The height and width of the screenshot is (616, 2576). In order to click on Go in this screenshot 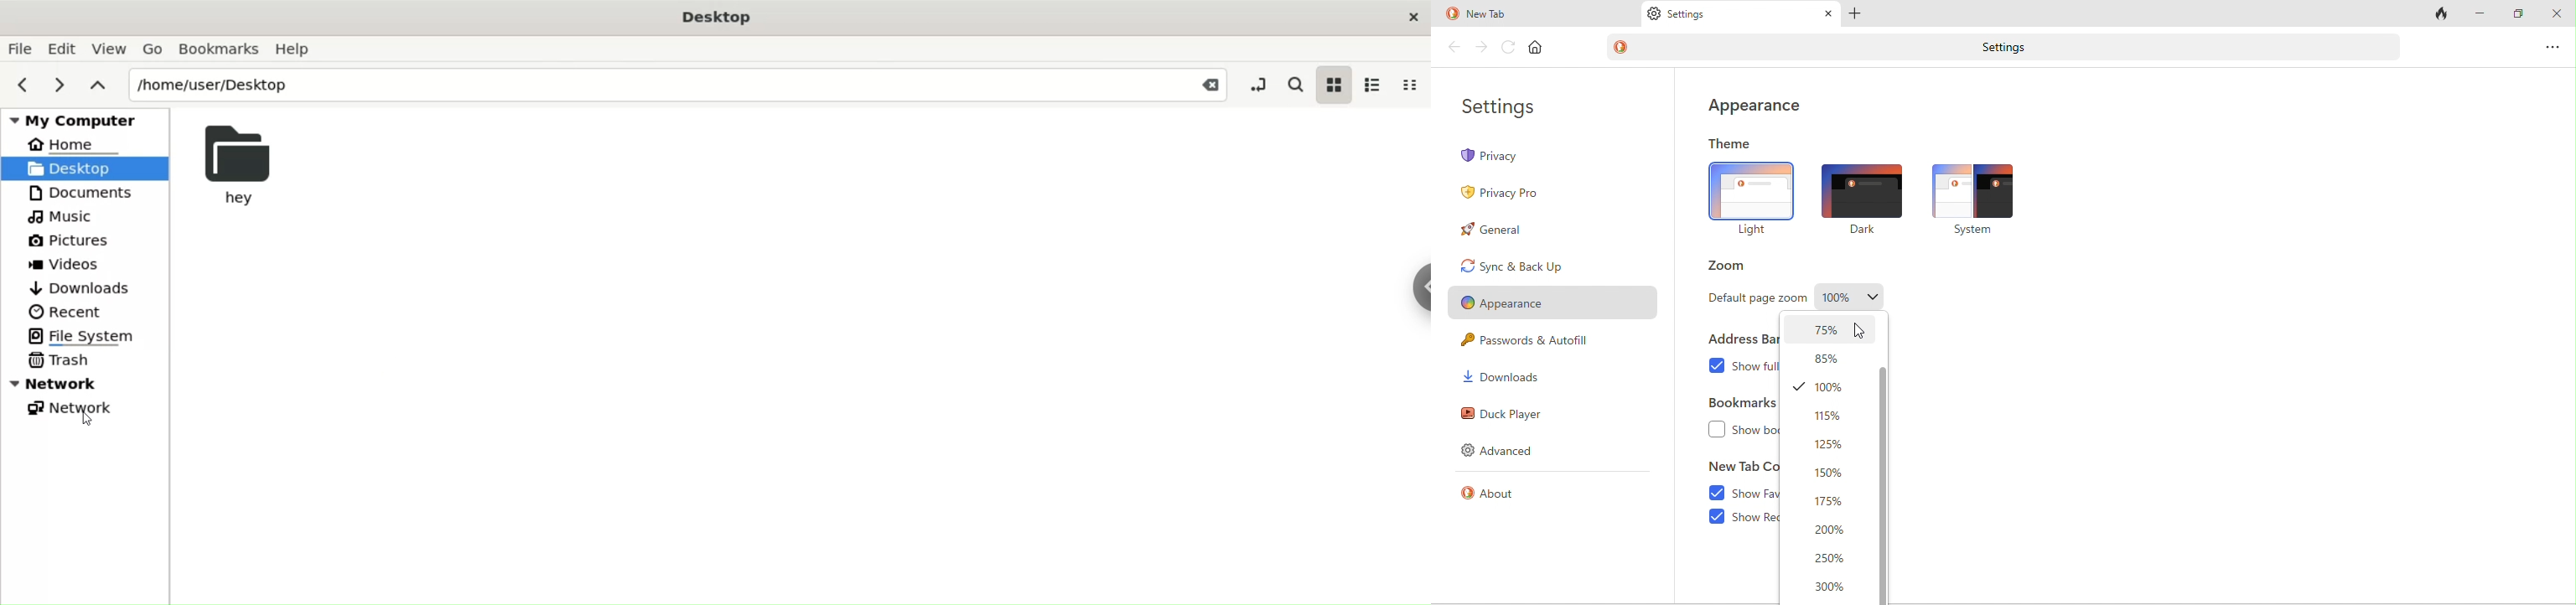, I will do `click(153, 48)`.